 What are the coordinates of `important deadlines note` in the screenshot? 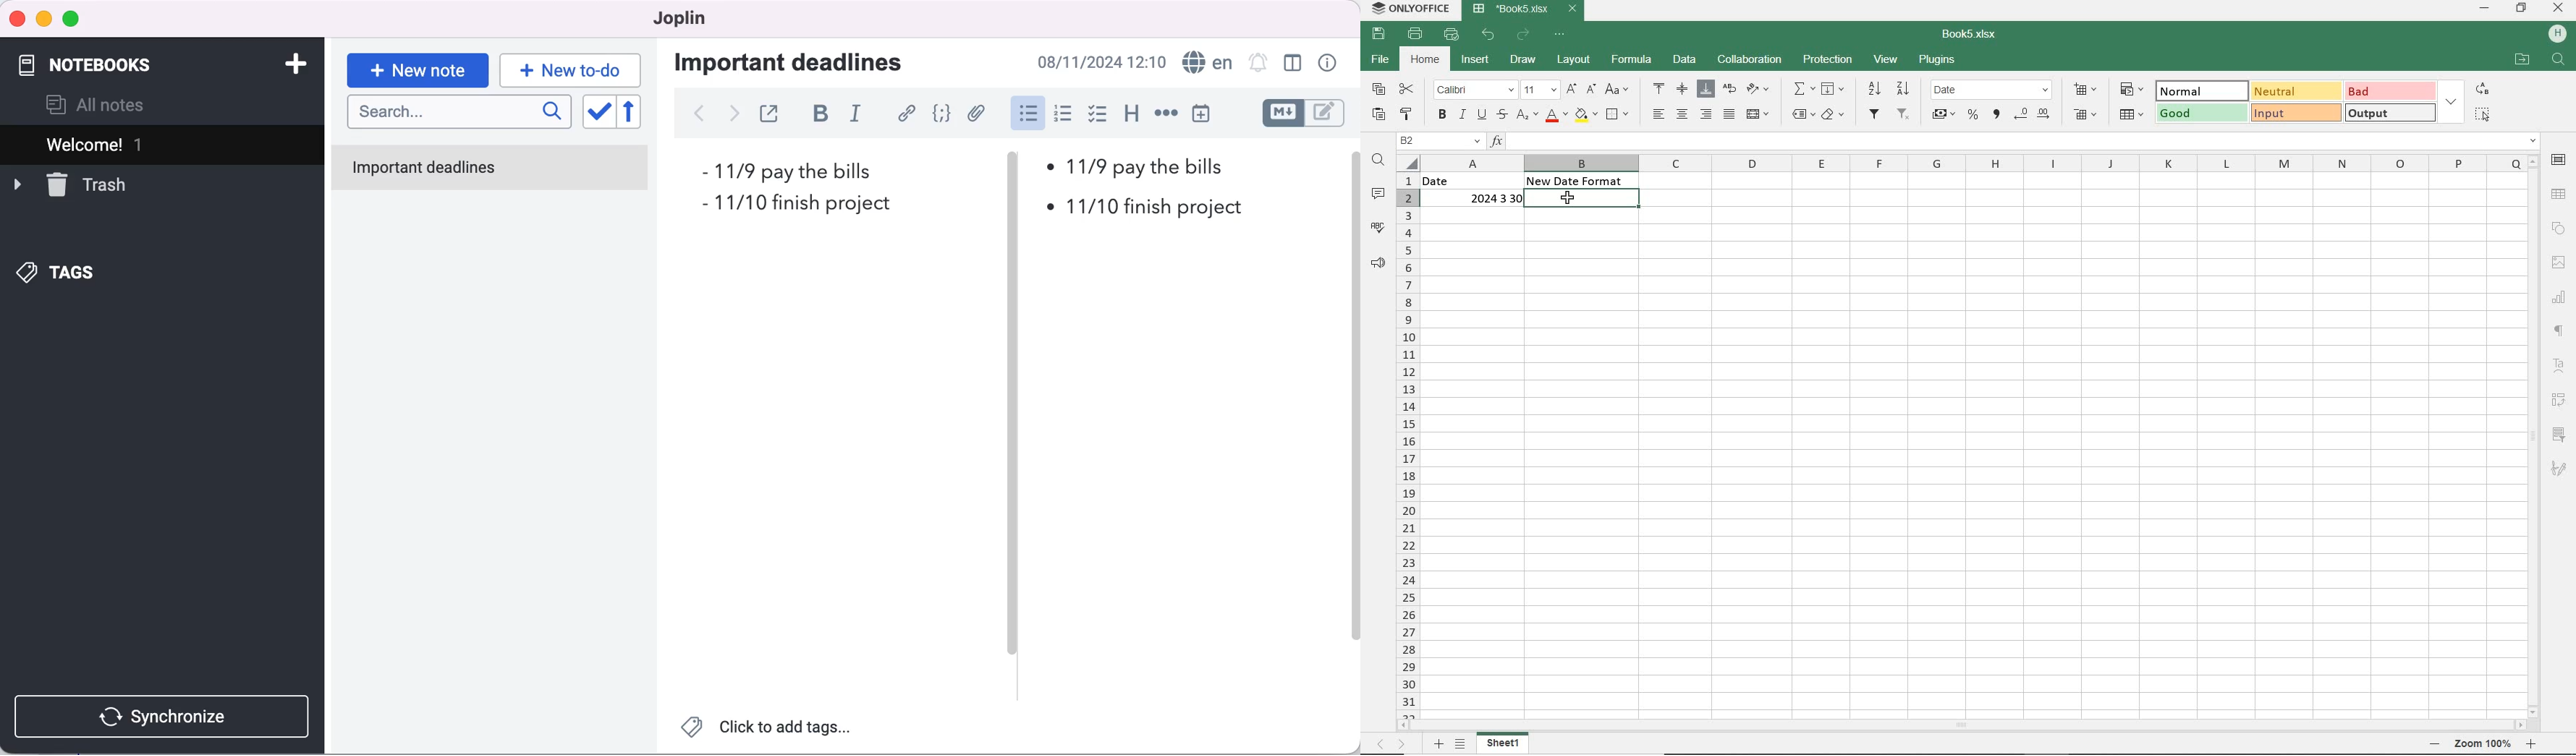 It's located at (492, 169).